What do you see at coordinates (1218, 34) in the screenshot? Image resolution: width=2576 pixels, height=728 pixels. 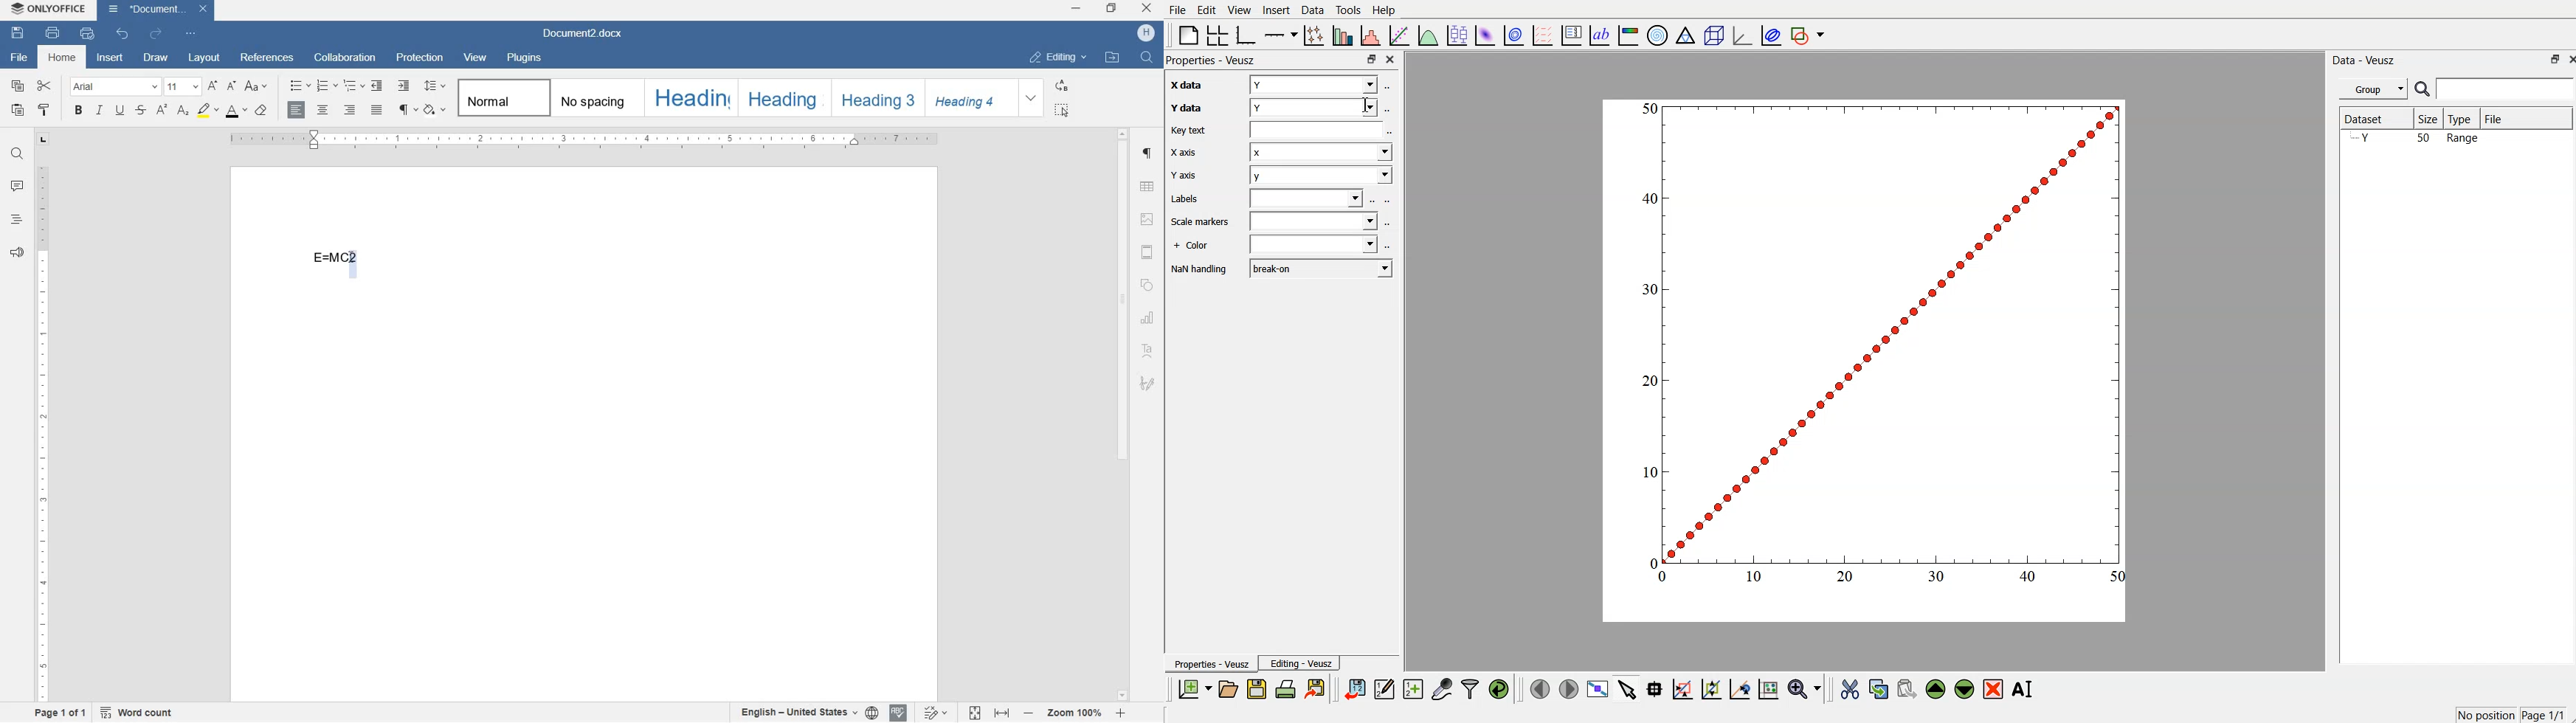 I see `arrange the graph` at bounding box center [1218, 34].